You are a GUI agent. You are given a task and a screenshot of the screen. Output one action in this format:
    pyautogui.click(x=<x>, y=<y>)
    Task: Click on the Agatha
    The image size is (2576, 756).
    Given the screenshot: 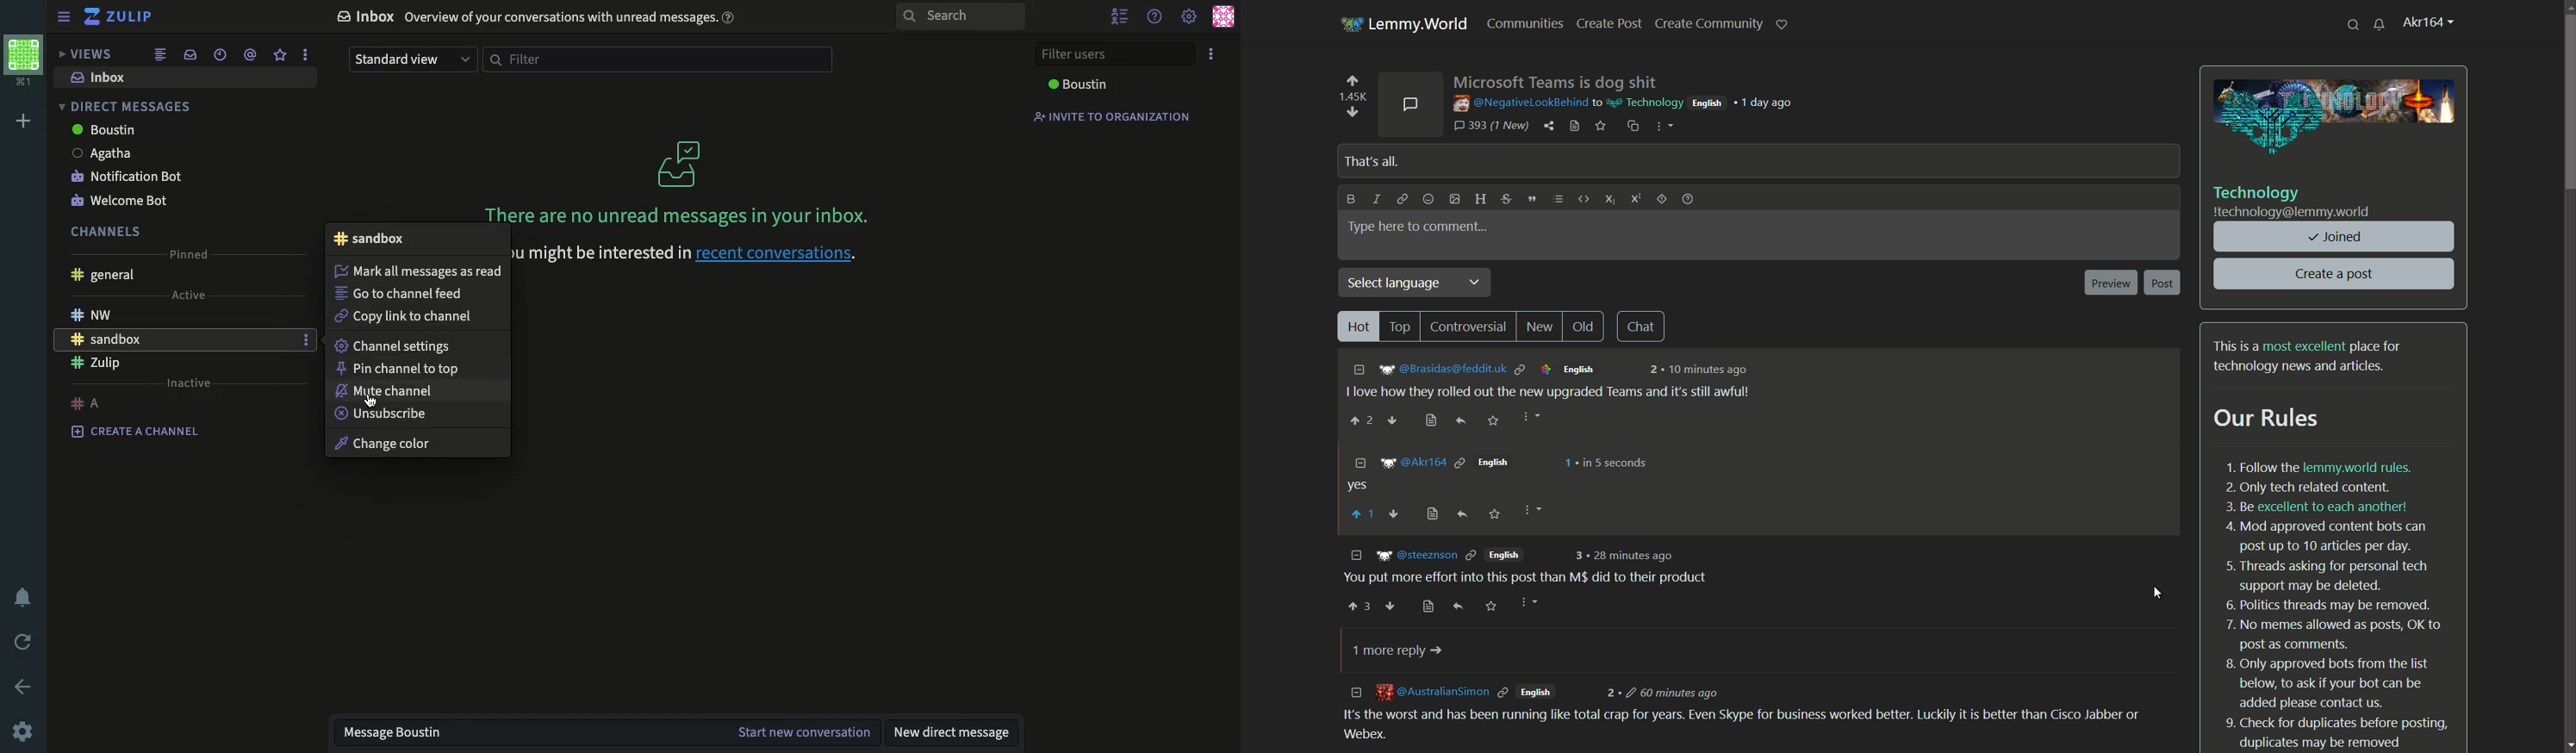 What is the action you would take?
    pyautogui.click(x=104, y=154)
    